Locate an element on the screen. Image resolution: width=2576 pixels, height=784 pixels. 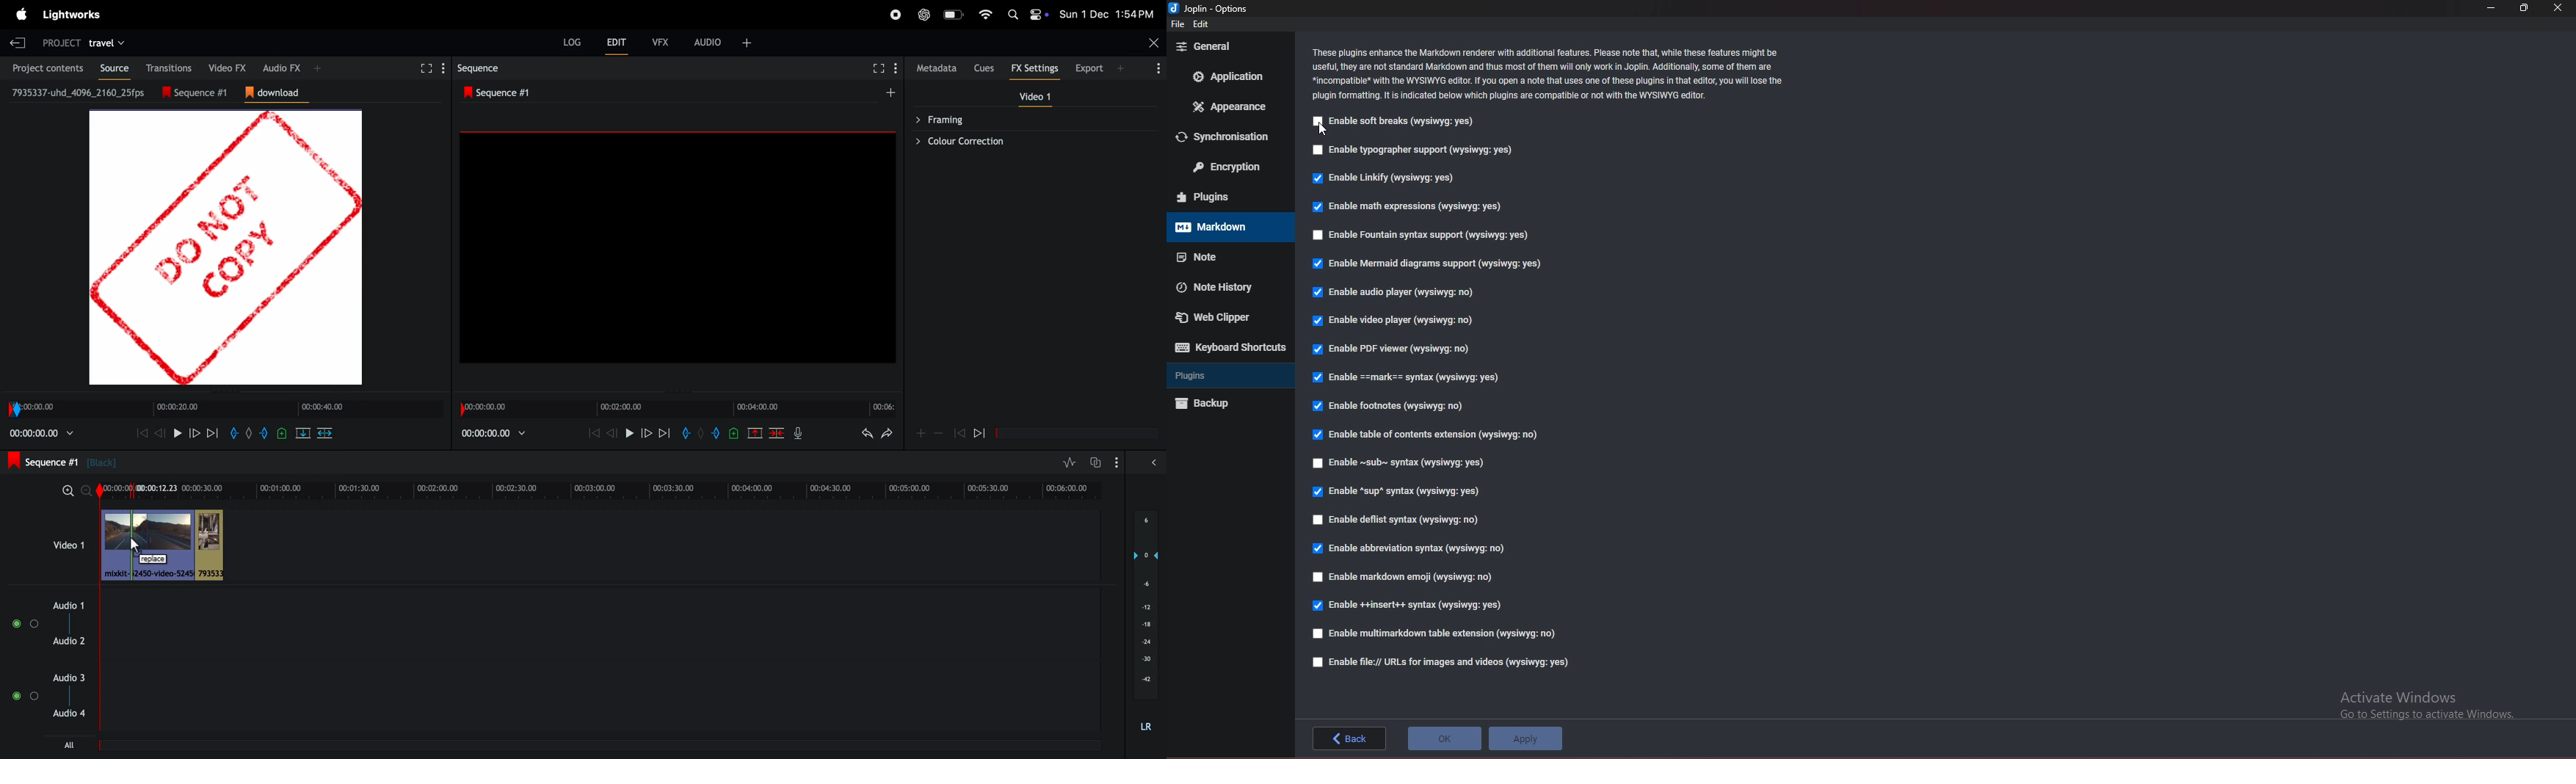
record is located at coordinates (896, 15).